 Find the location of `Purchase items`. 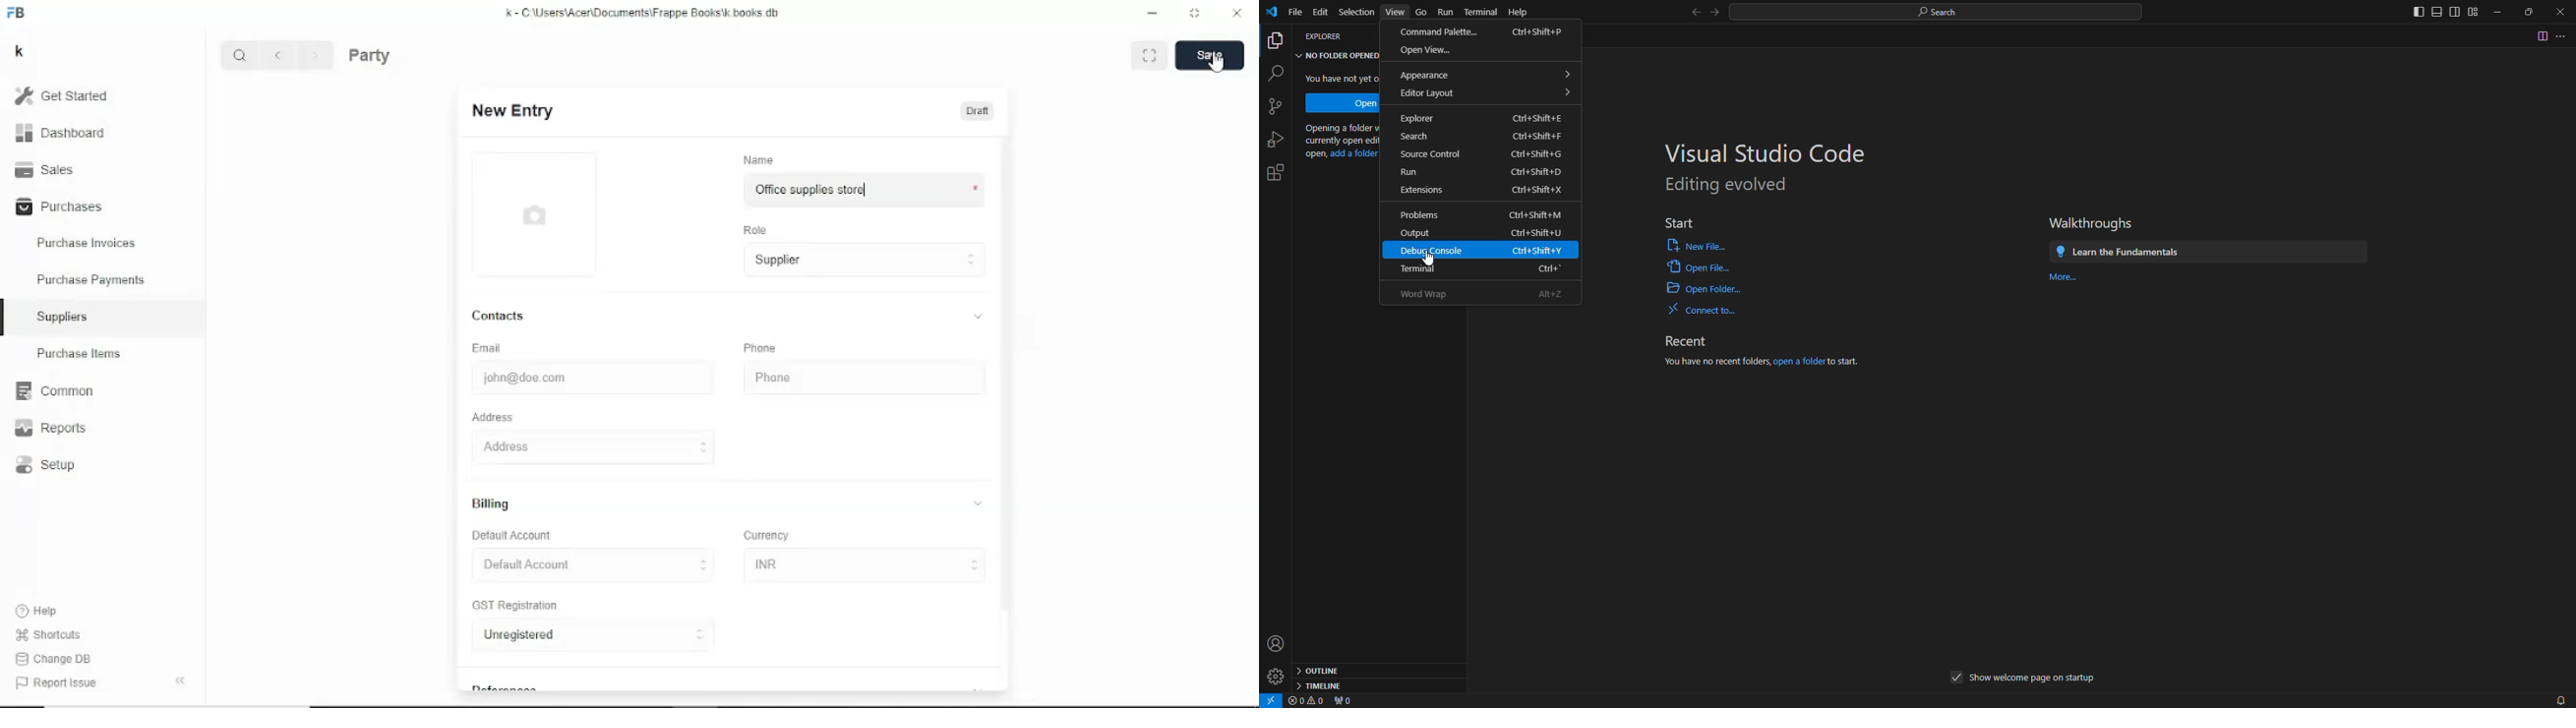

Purchase items is located at coordinates (78, 353).